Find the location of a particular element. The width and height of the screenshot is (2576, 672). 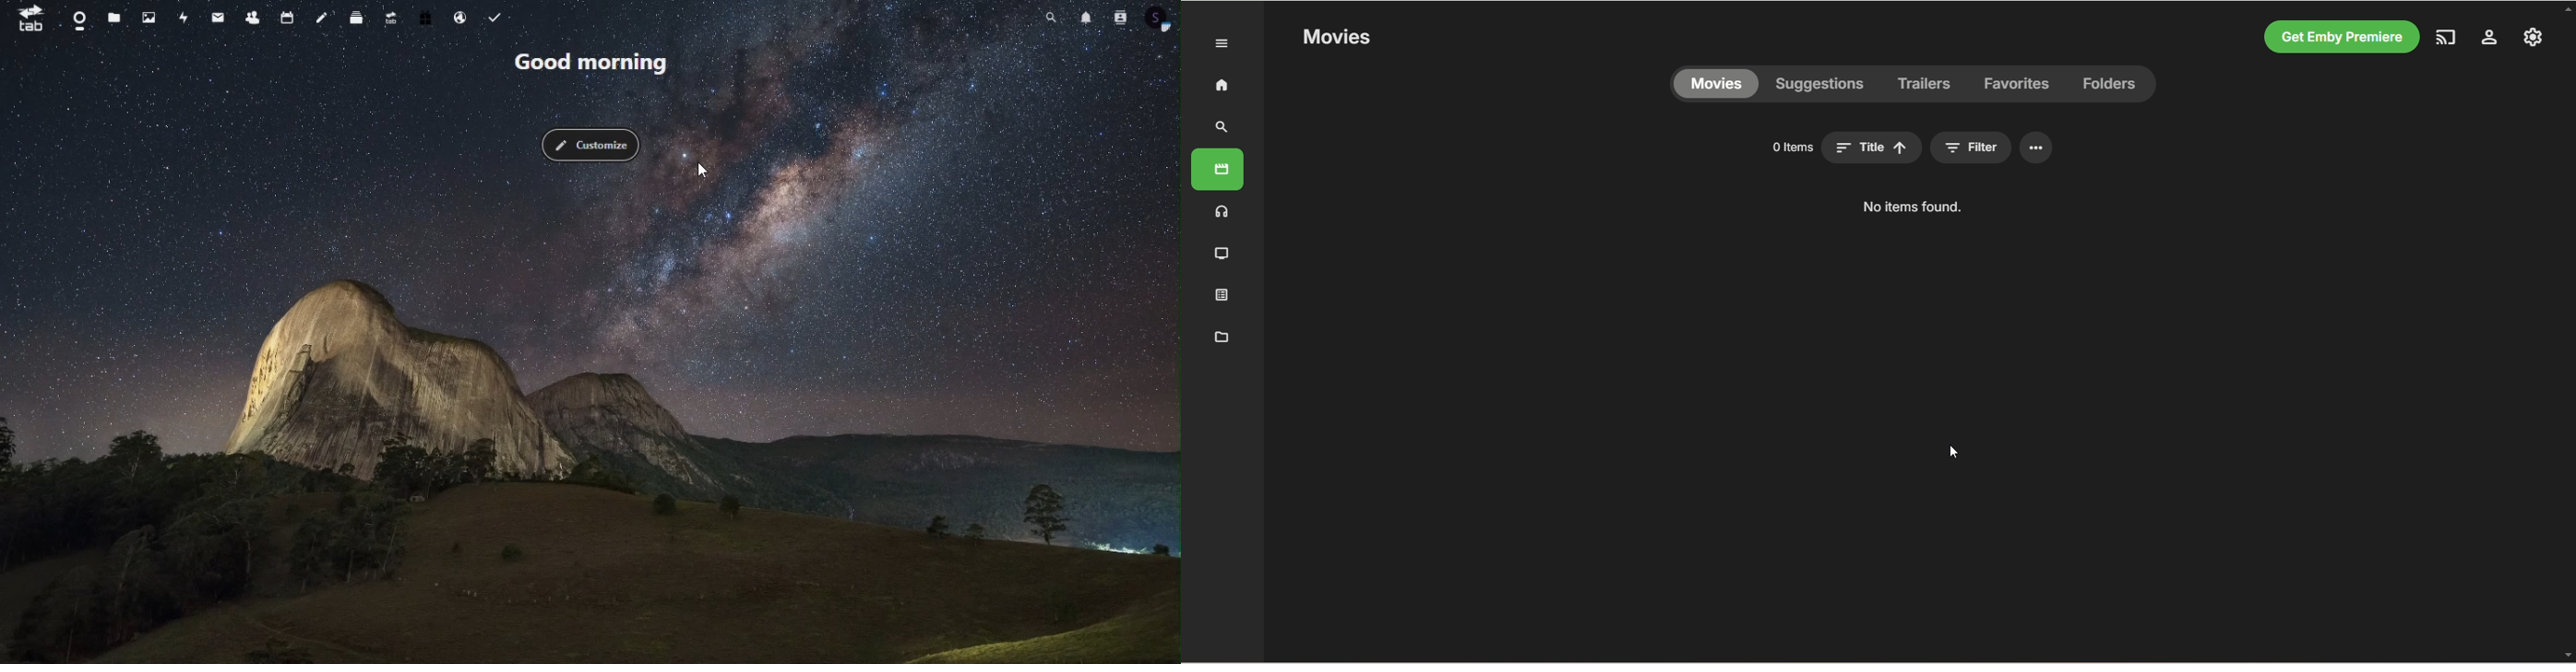

folders is located at coordinates (2108, 84).